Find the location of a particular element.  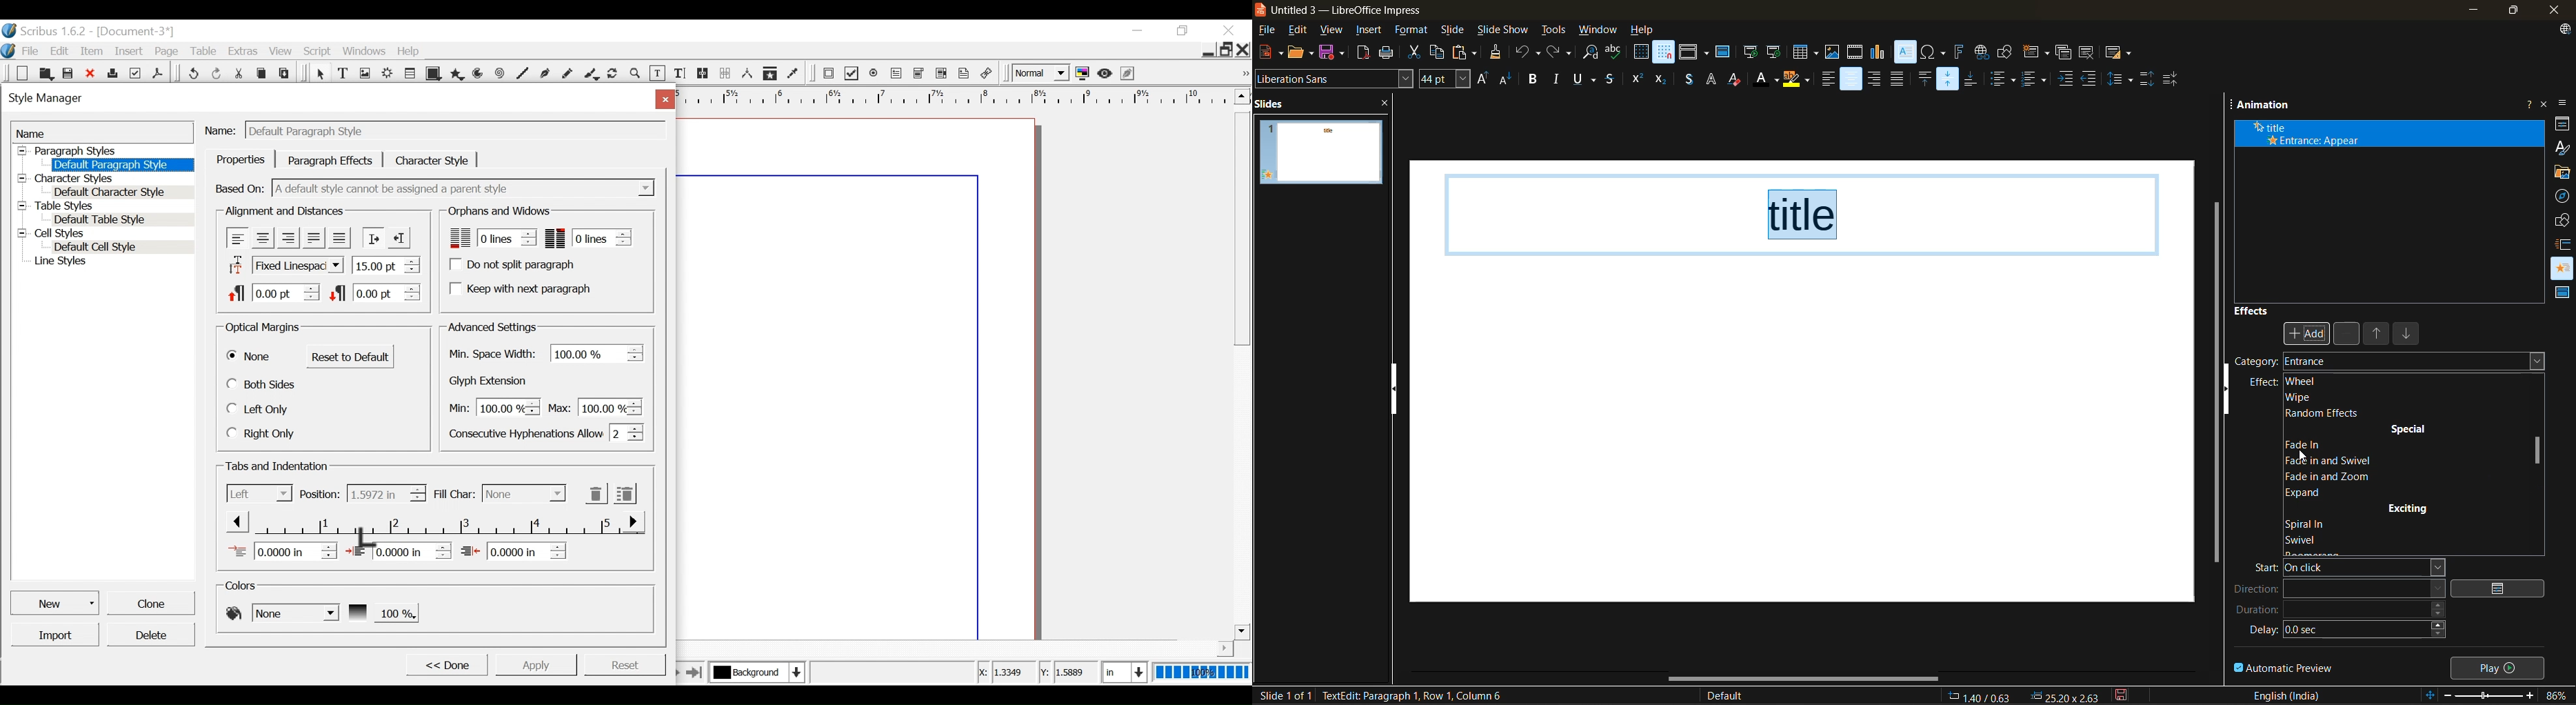

print is located at coordinates (1391, 52).